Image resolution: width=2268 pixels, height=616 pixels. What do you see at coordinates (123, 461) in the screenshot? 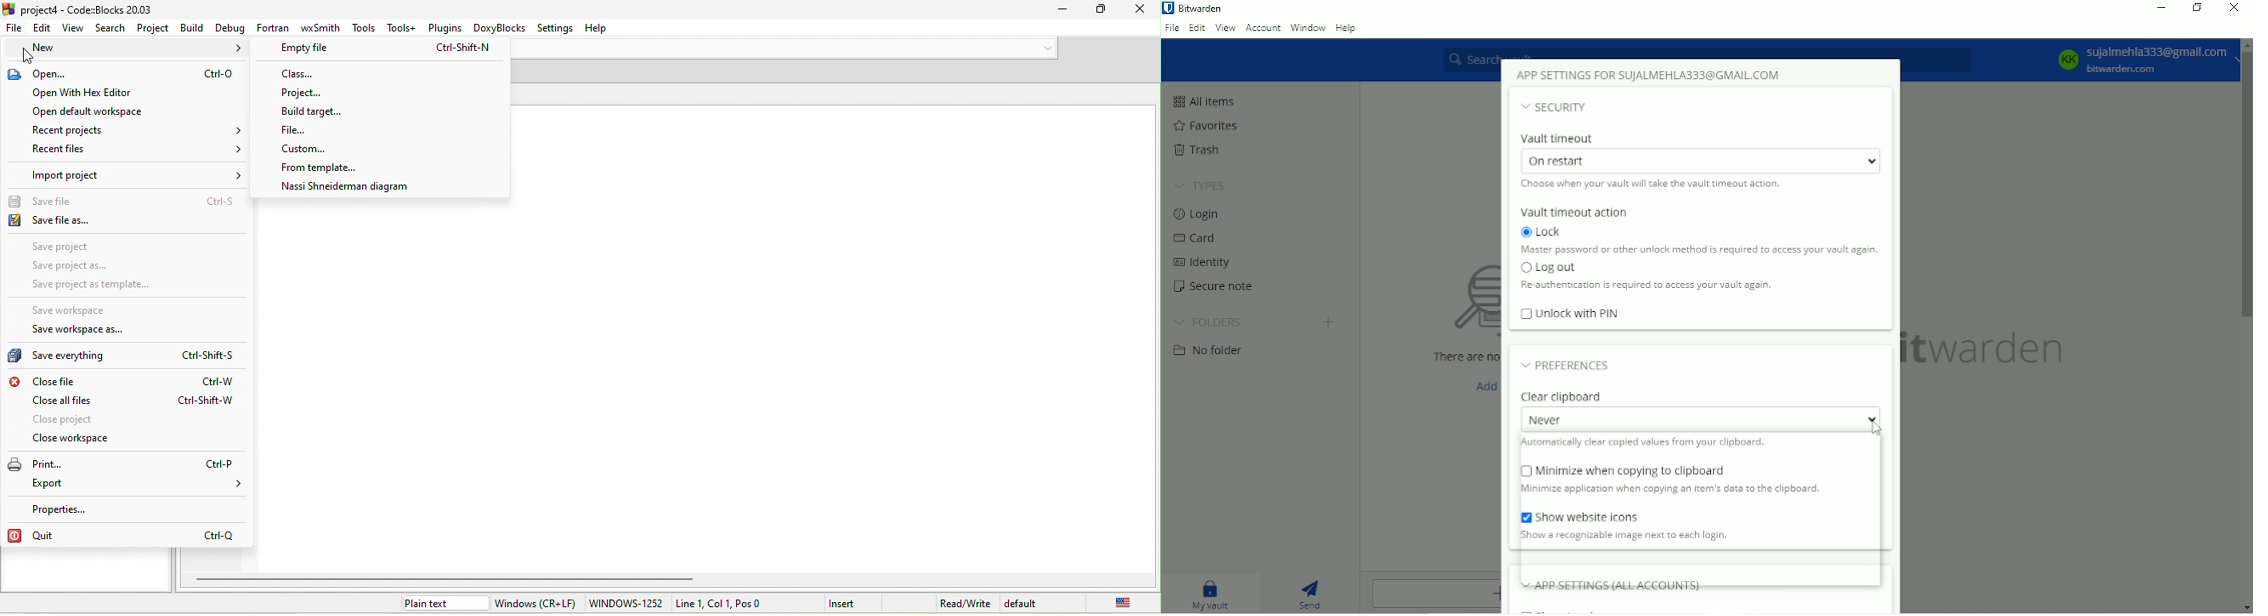
I see `print` at bounding box center [123, 461].